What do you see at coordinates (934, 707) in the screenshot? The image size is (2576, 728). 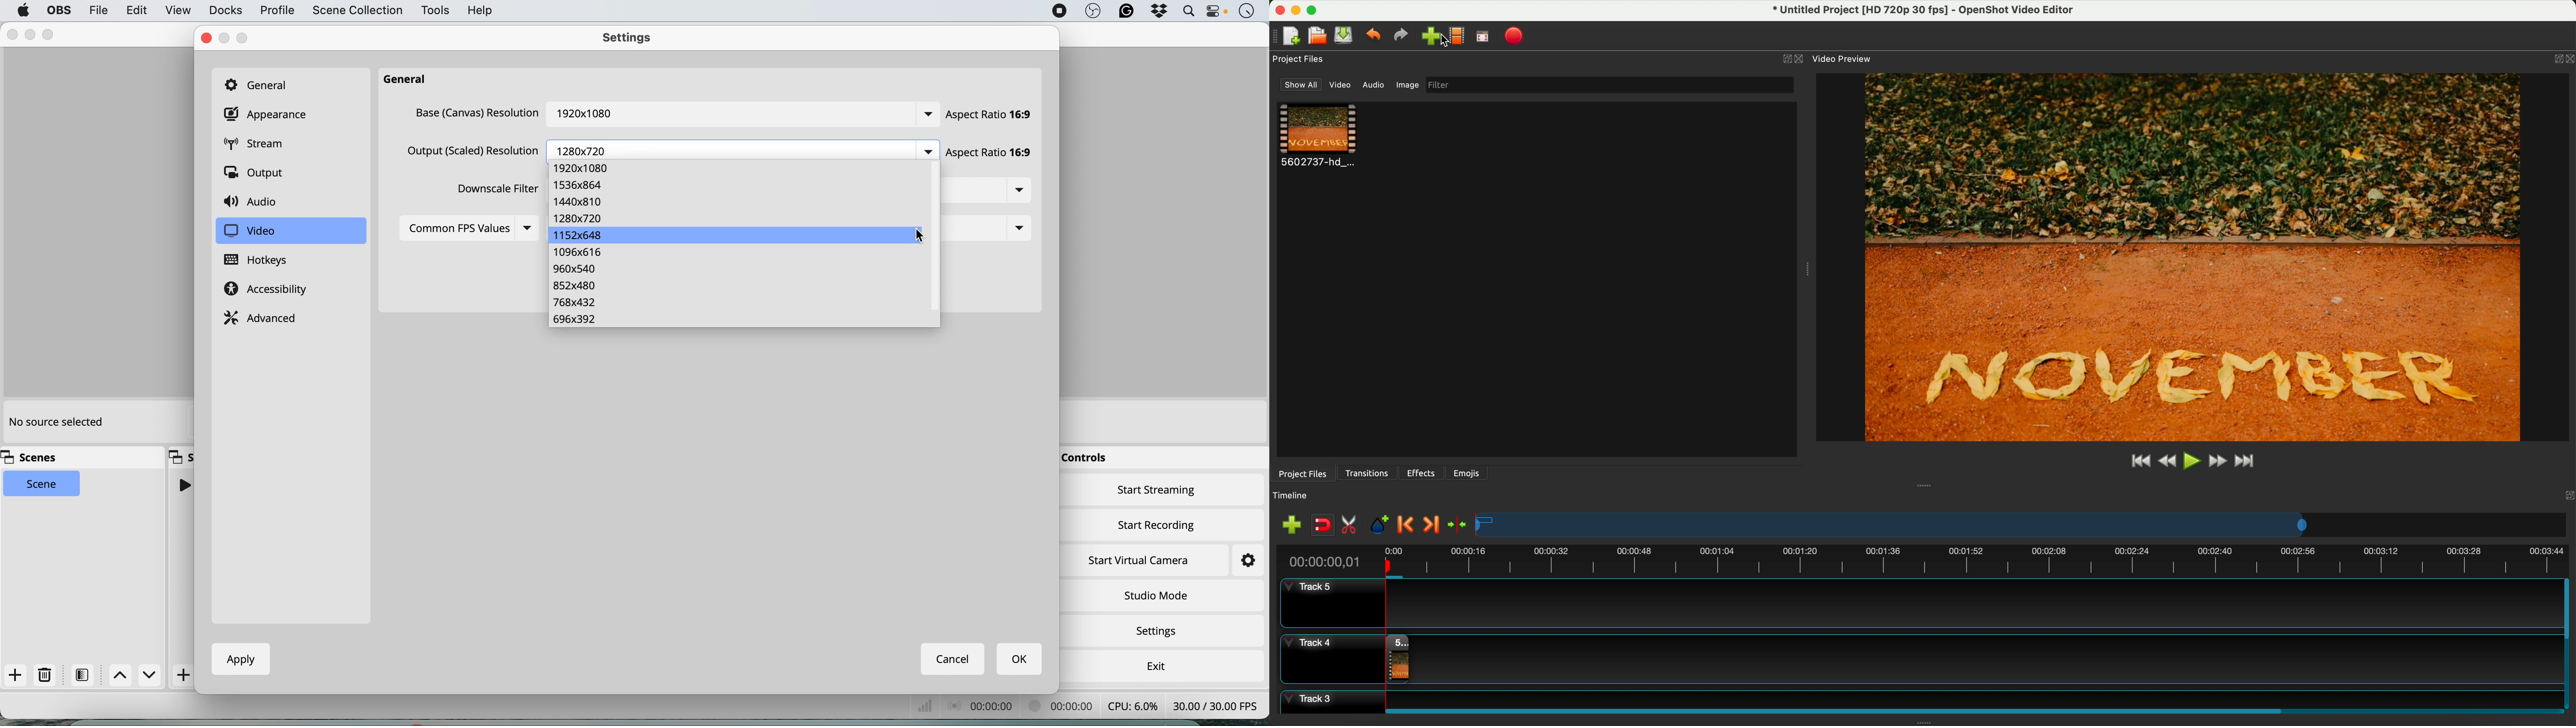 I see `cpu usage` at bounding box center [934, 707].